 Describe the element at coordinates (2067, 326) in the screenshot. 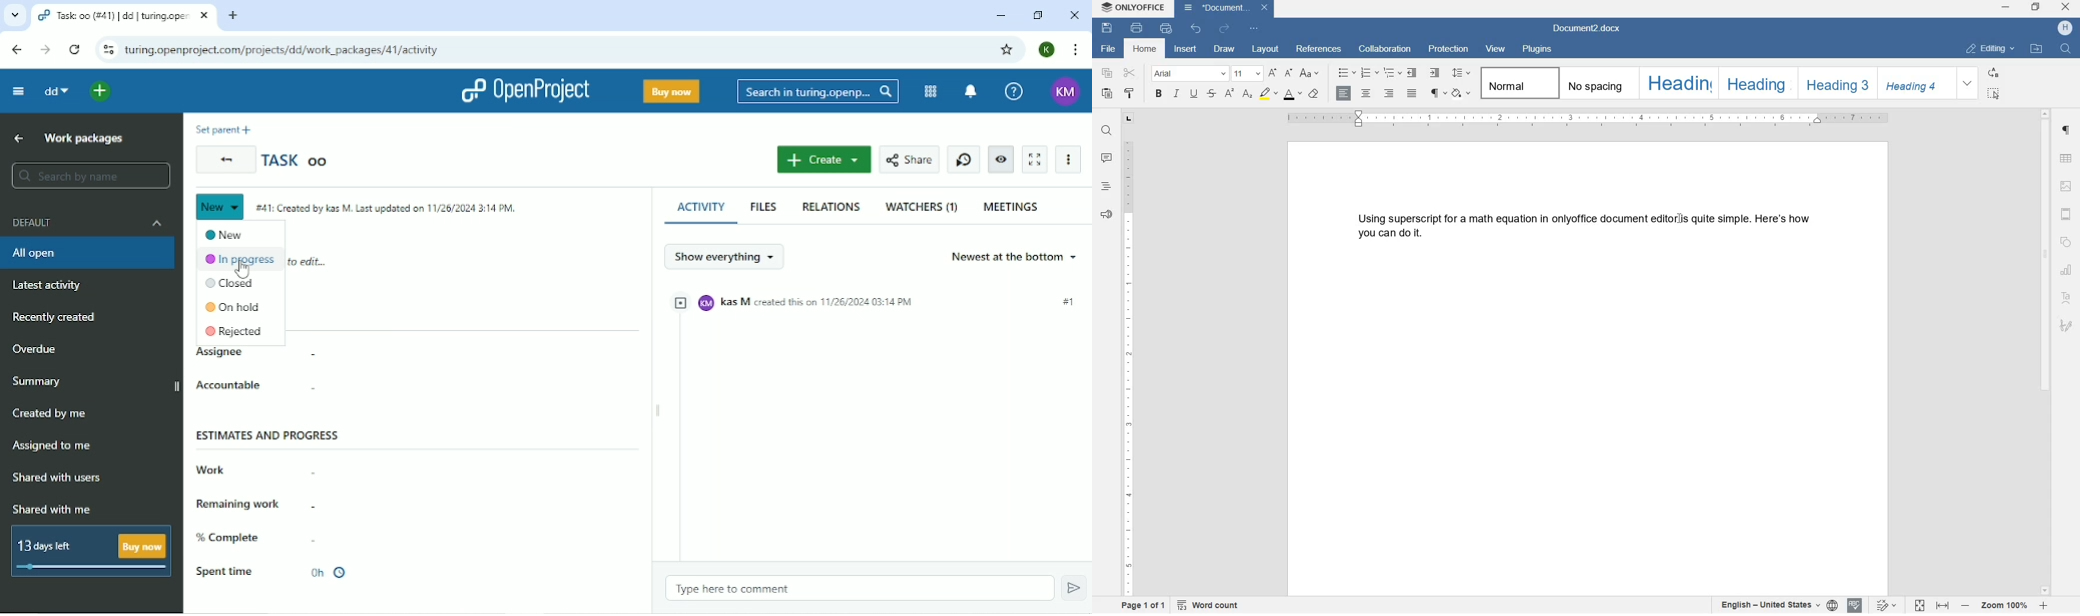

I see `signature` at that location.